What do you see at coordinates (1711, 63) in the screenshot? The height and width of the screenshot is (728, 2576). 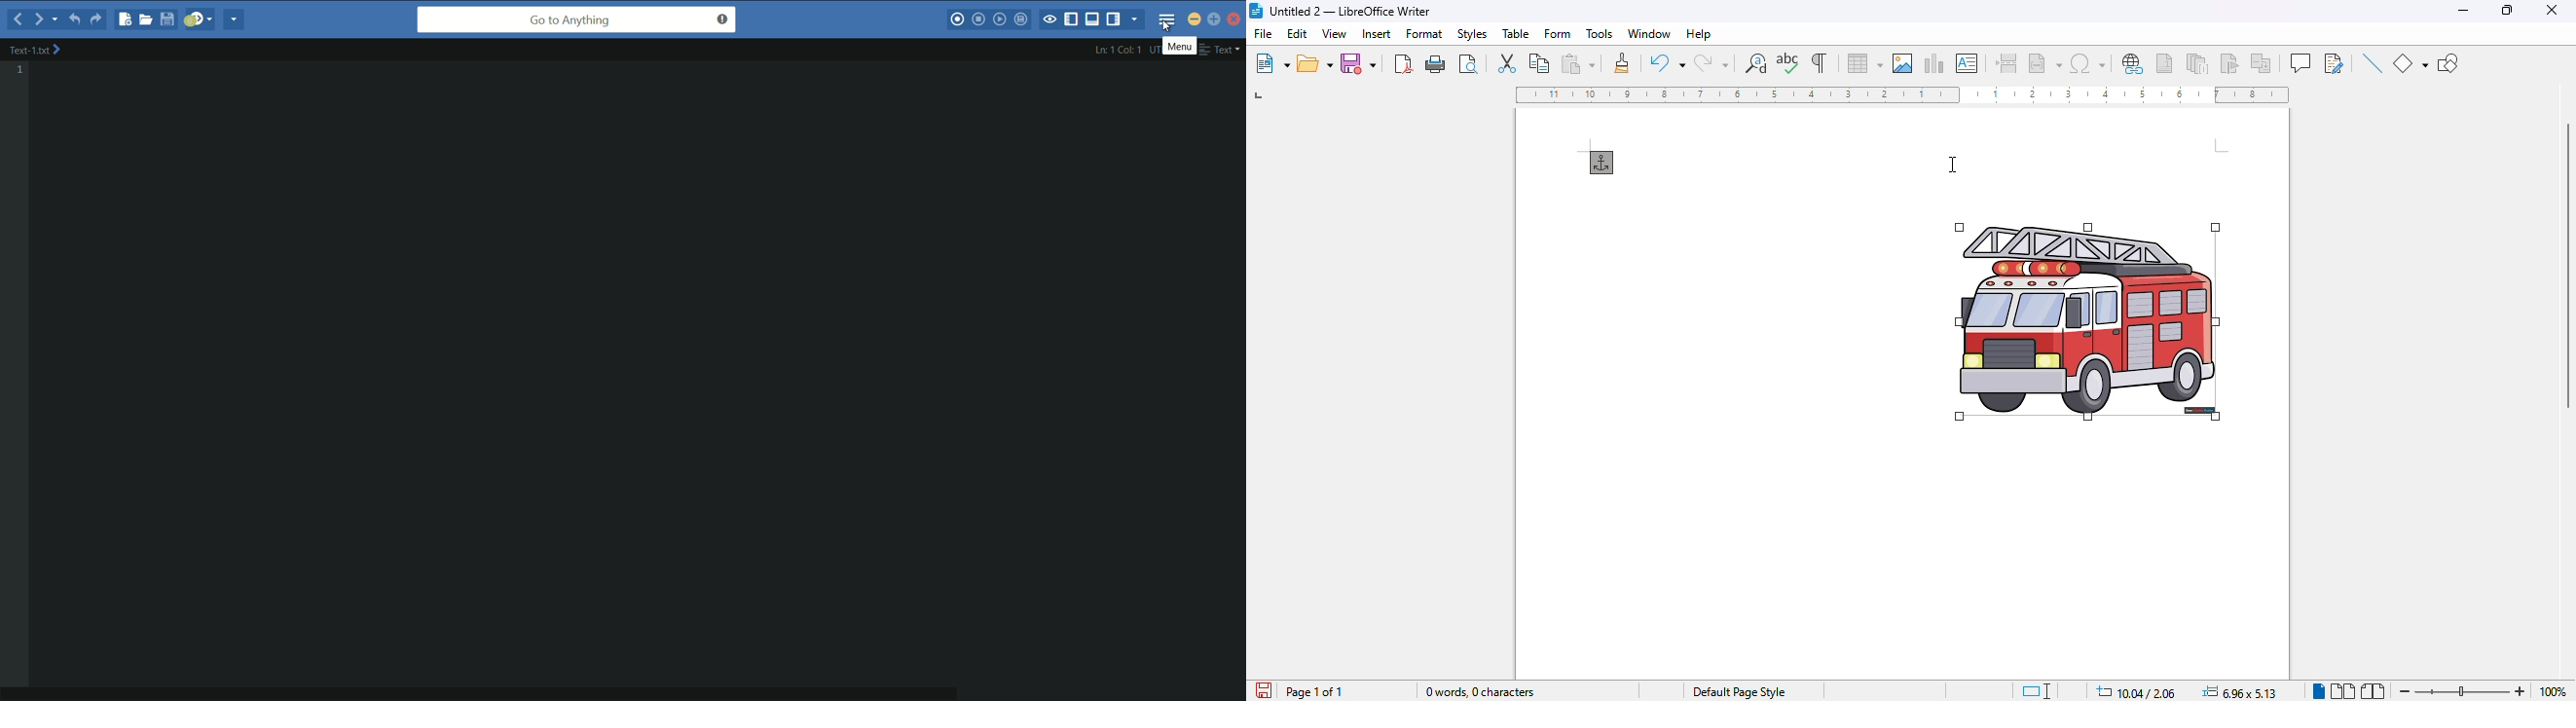 I see `redo` at bounding box center [1711, 63].